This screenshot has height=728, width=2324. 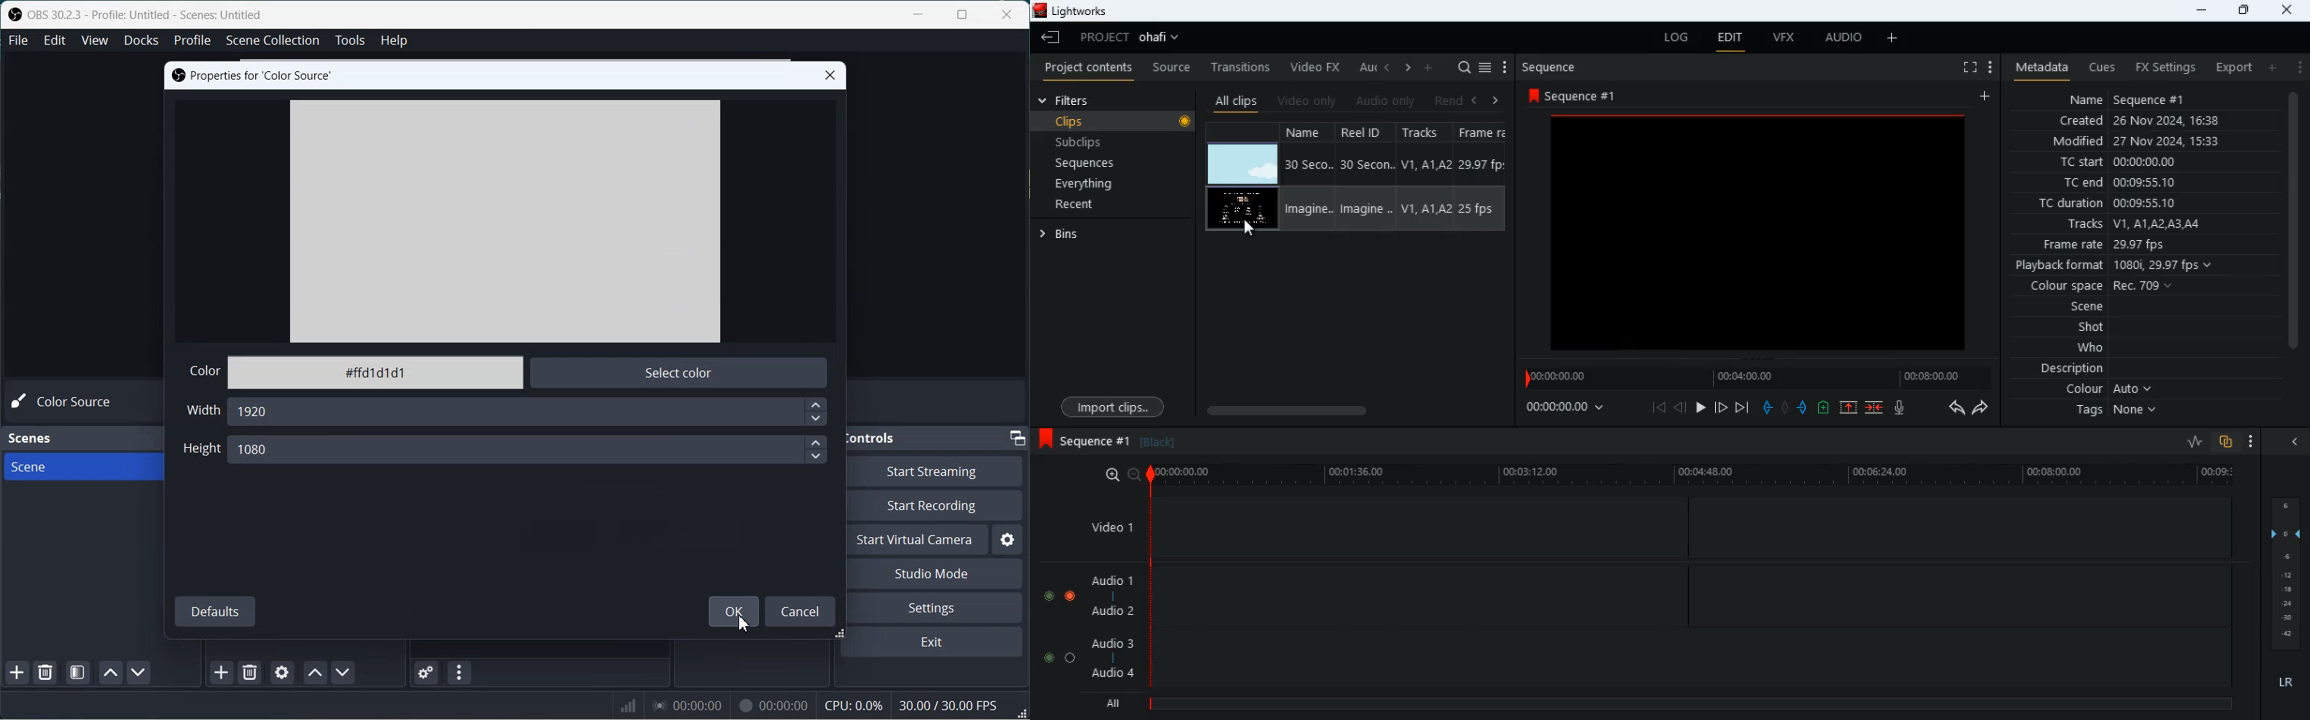 What do you see at coordinates (2223, 442) in the screenshot?
I see `overlap` at bounding box center [2223, 442].